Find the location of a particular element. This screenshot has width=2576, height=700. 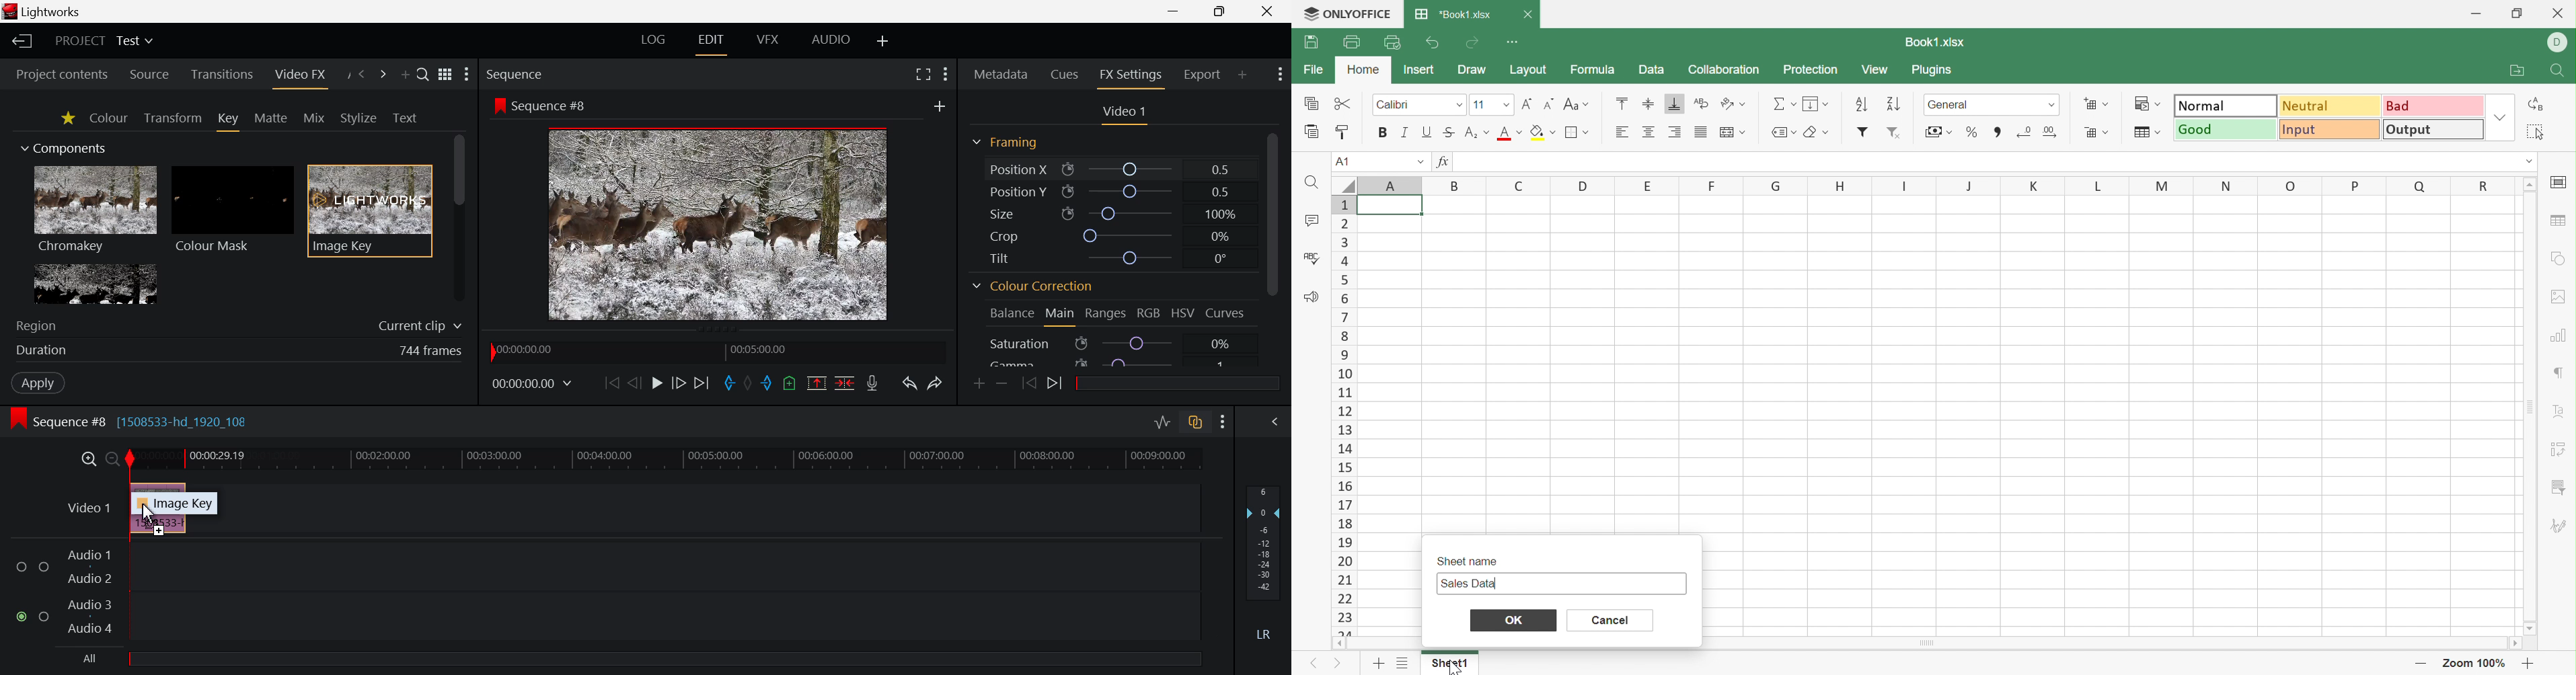

Home is located at coordinates (1363, 70).